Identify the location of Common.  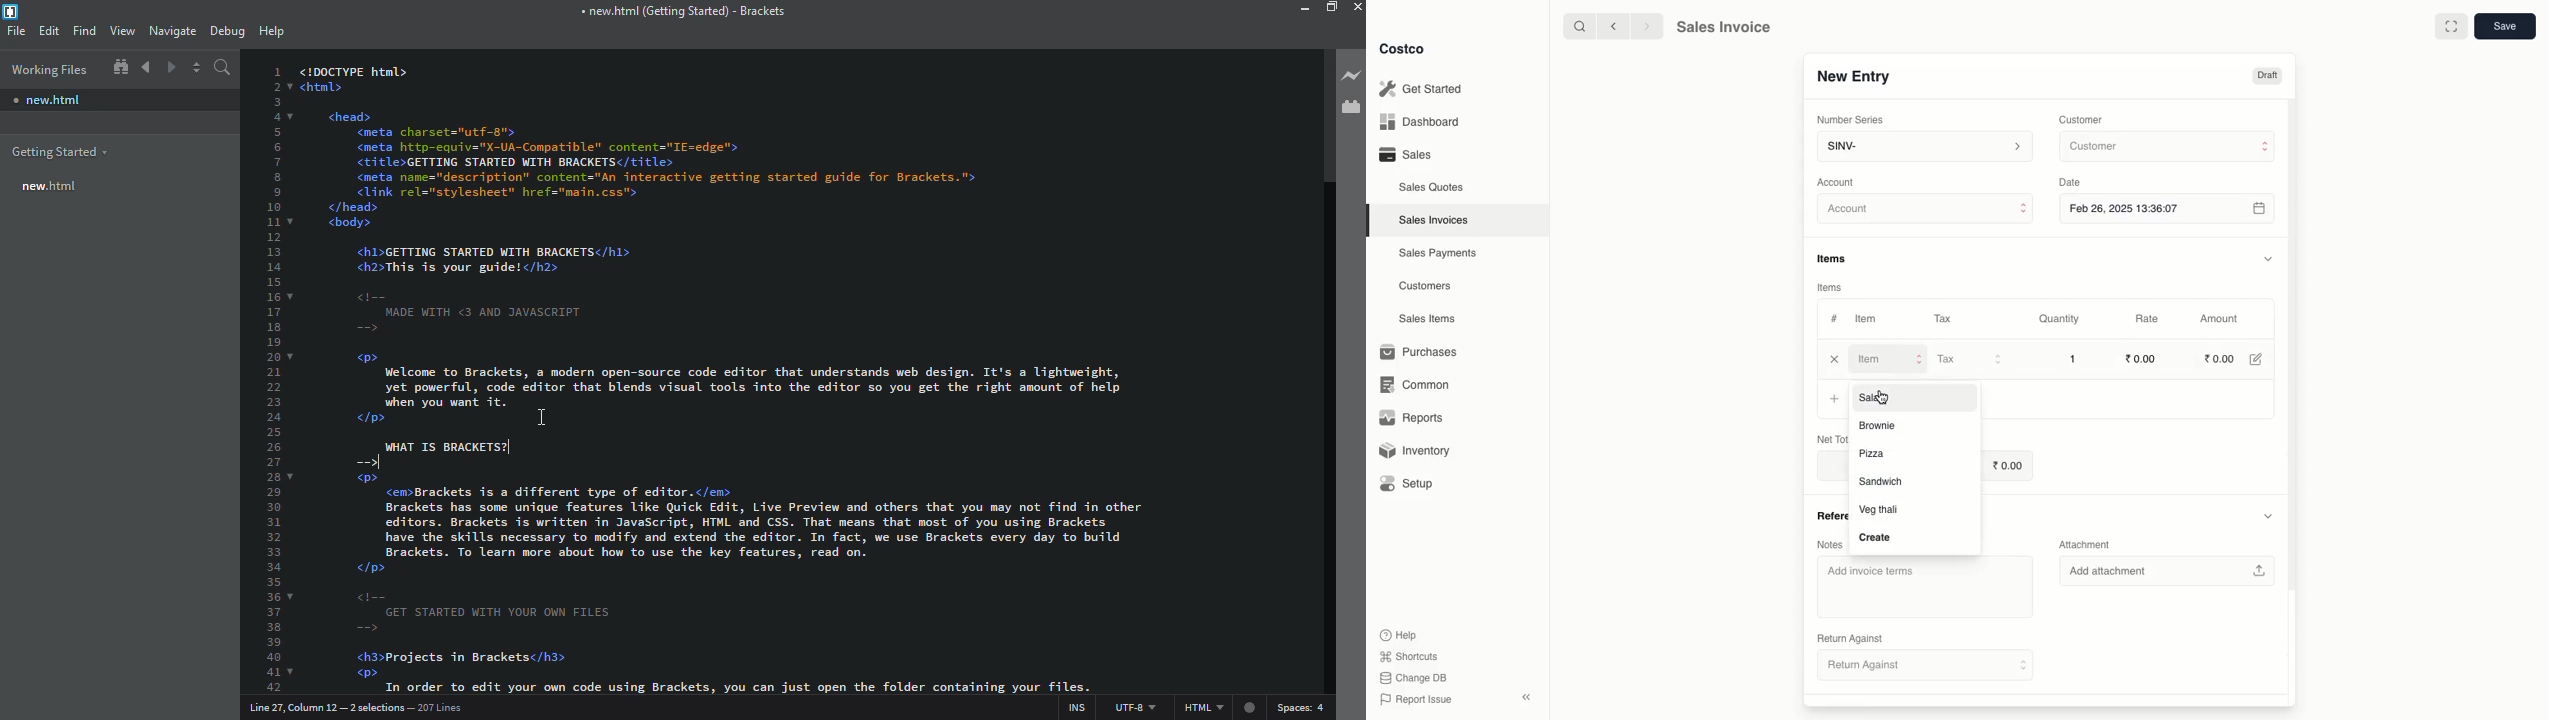
(1422, 385).